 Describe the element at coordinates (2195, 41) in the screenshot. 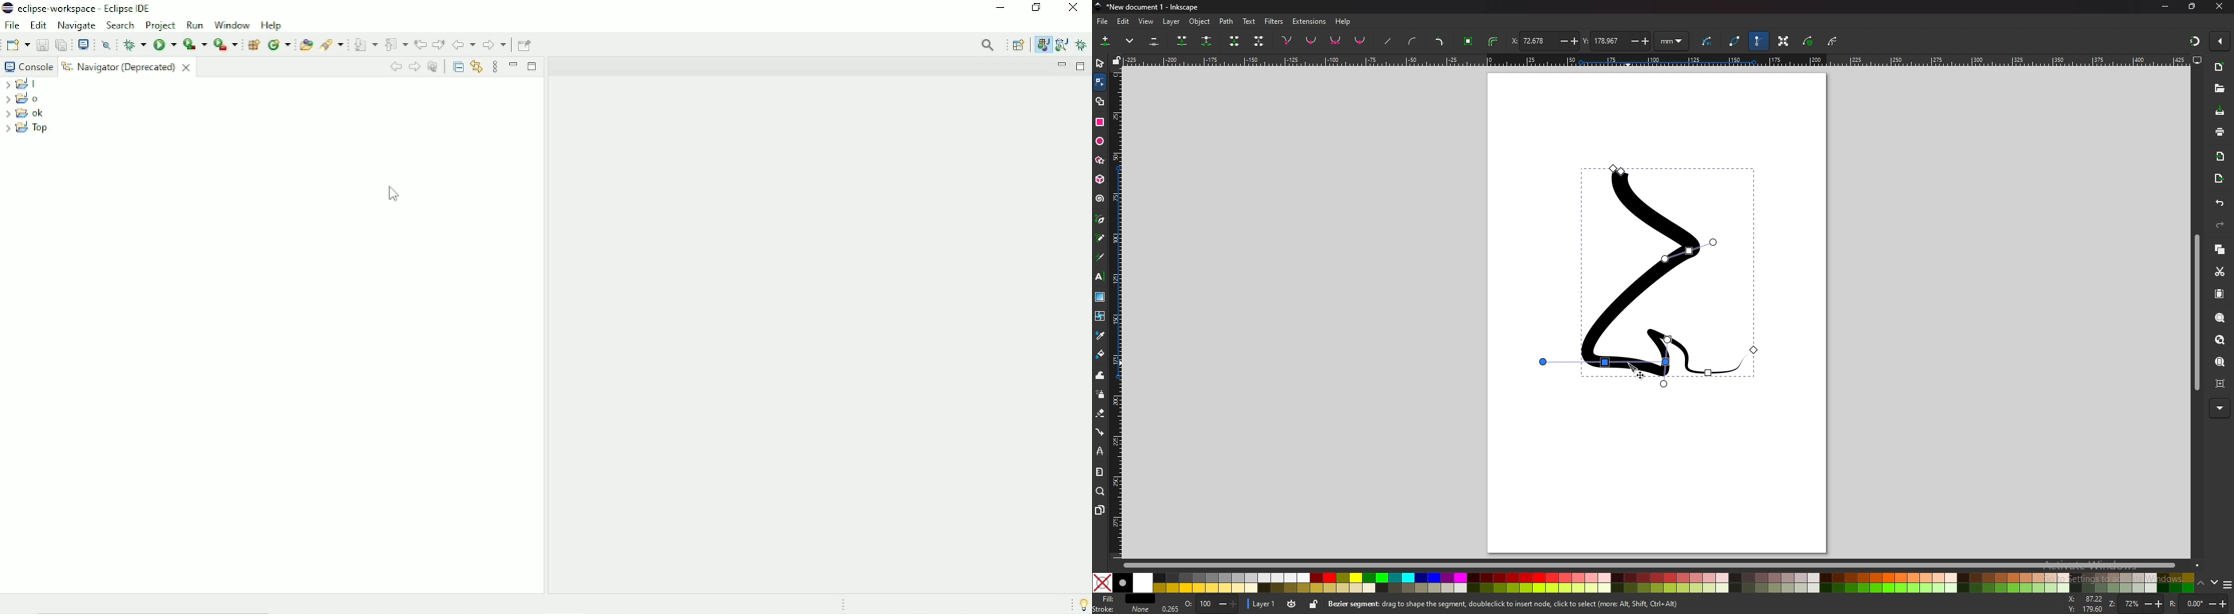

I see `snapper` at that location.